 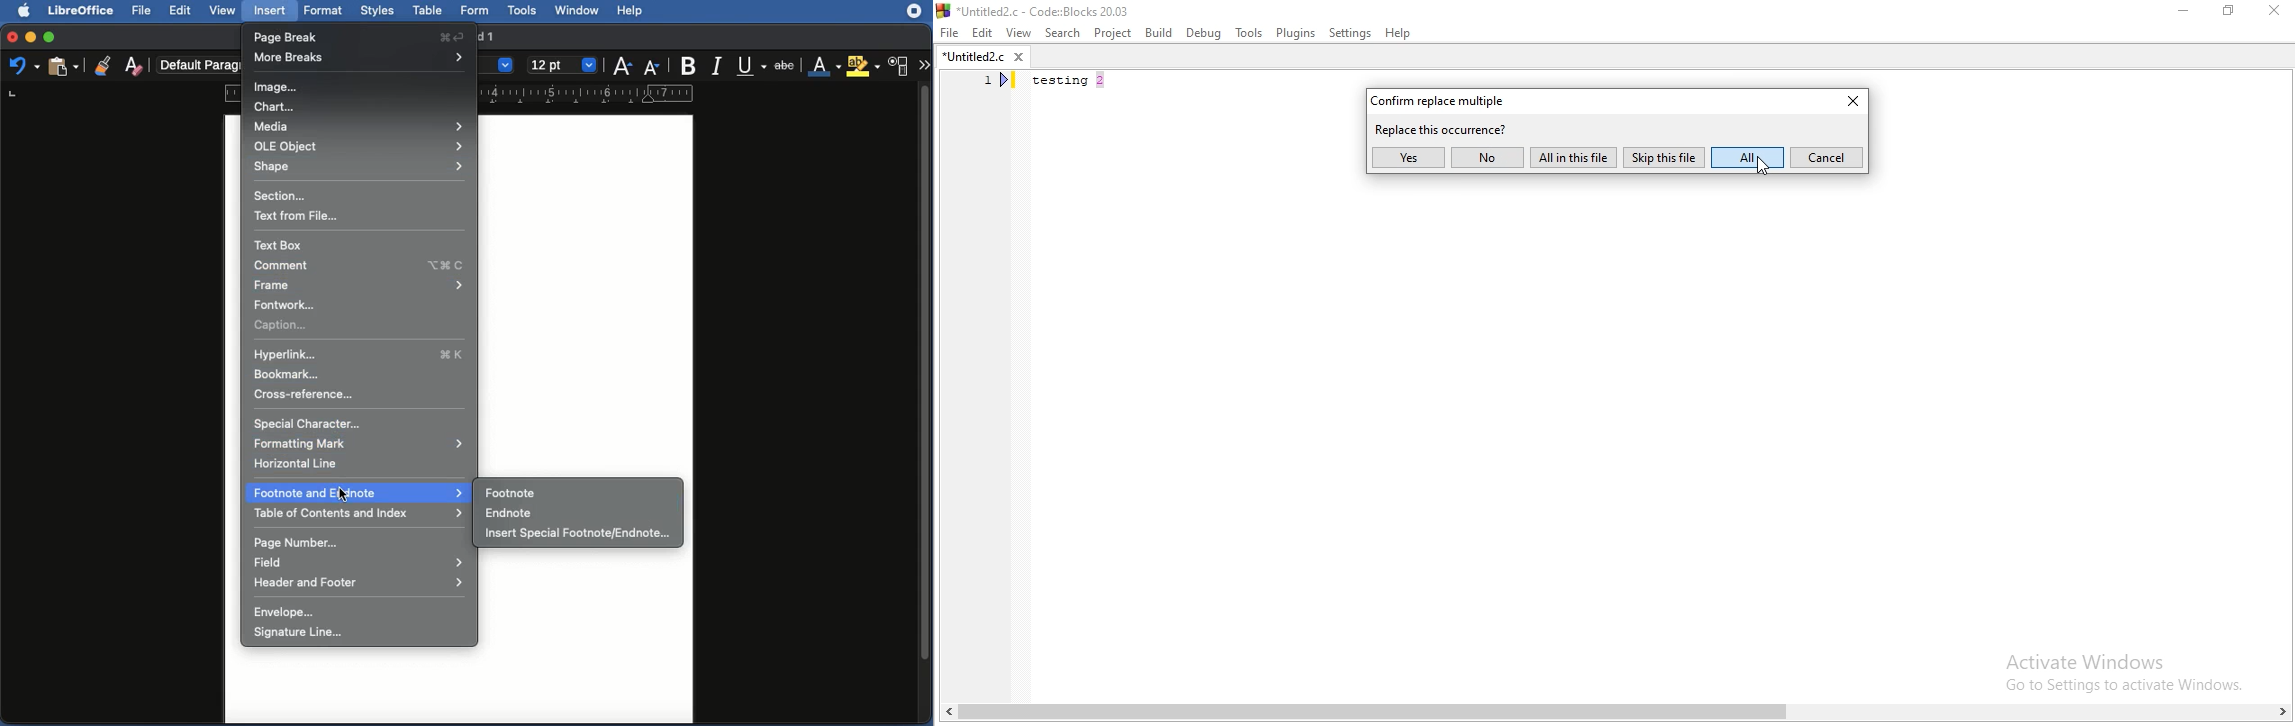 I want to click on Text from file, so click(x=297, y=215).